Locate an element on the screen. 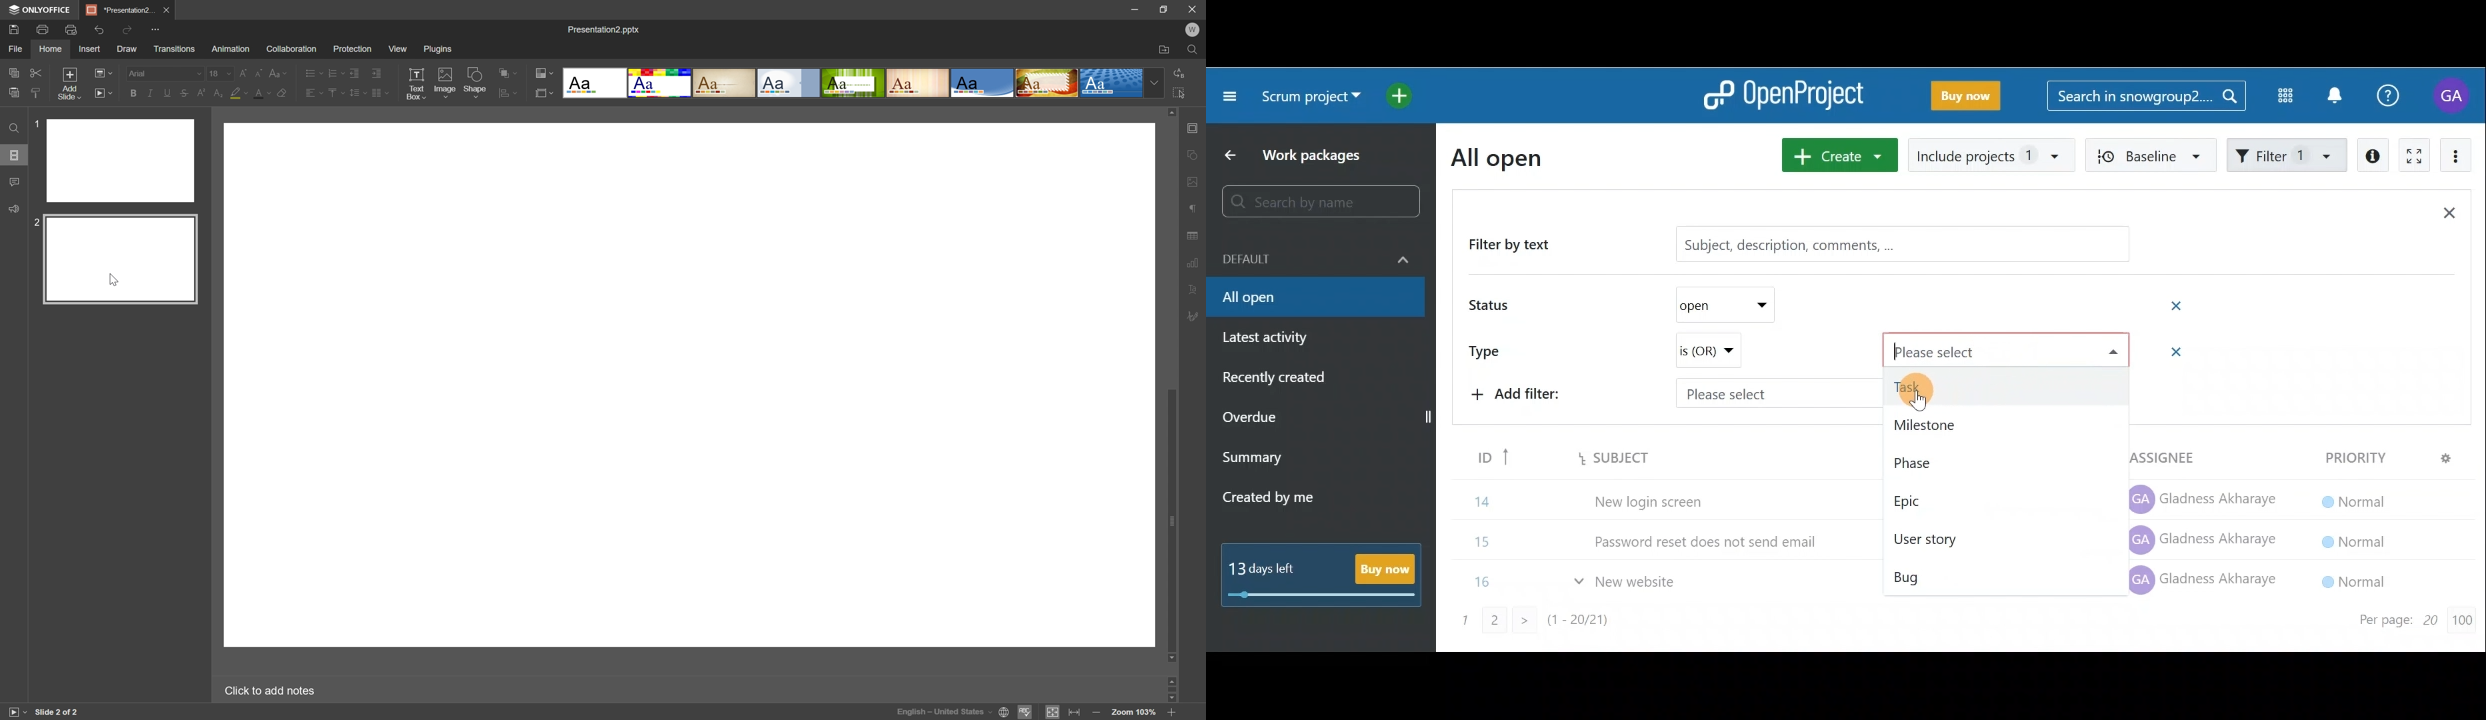 The width and height of the screenshot is (2492, 728). Highlight color is located at coordinates (240, 93).